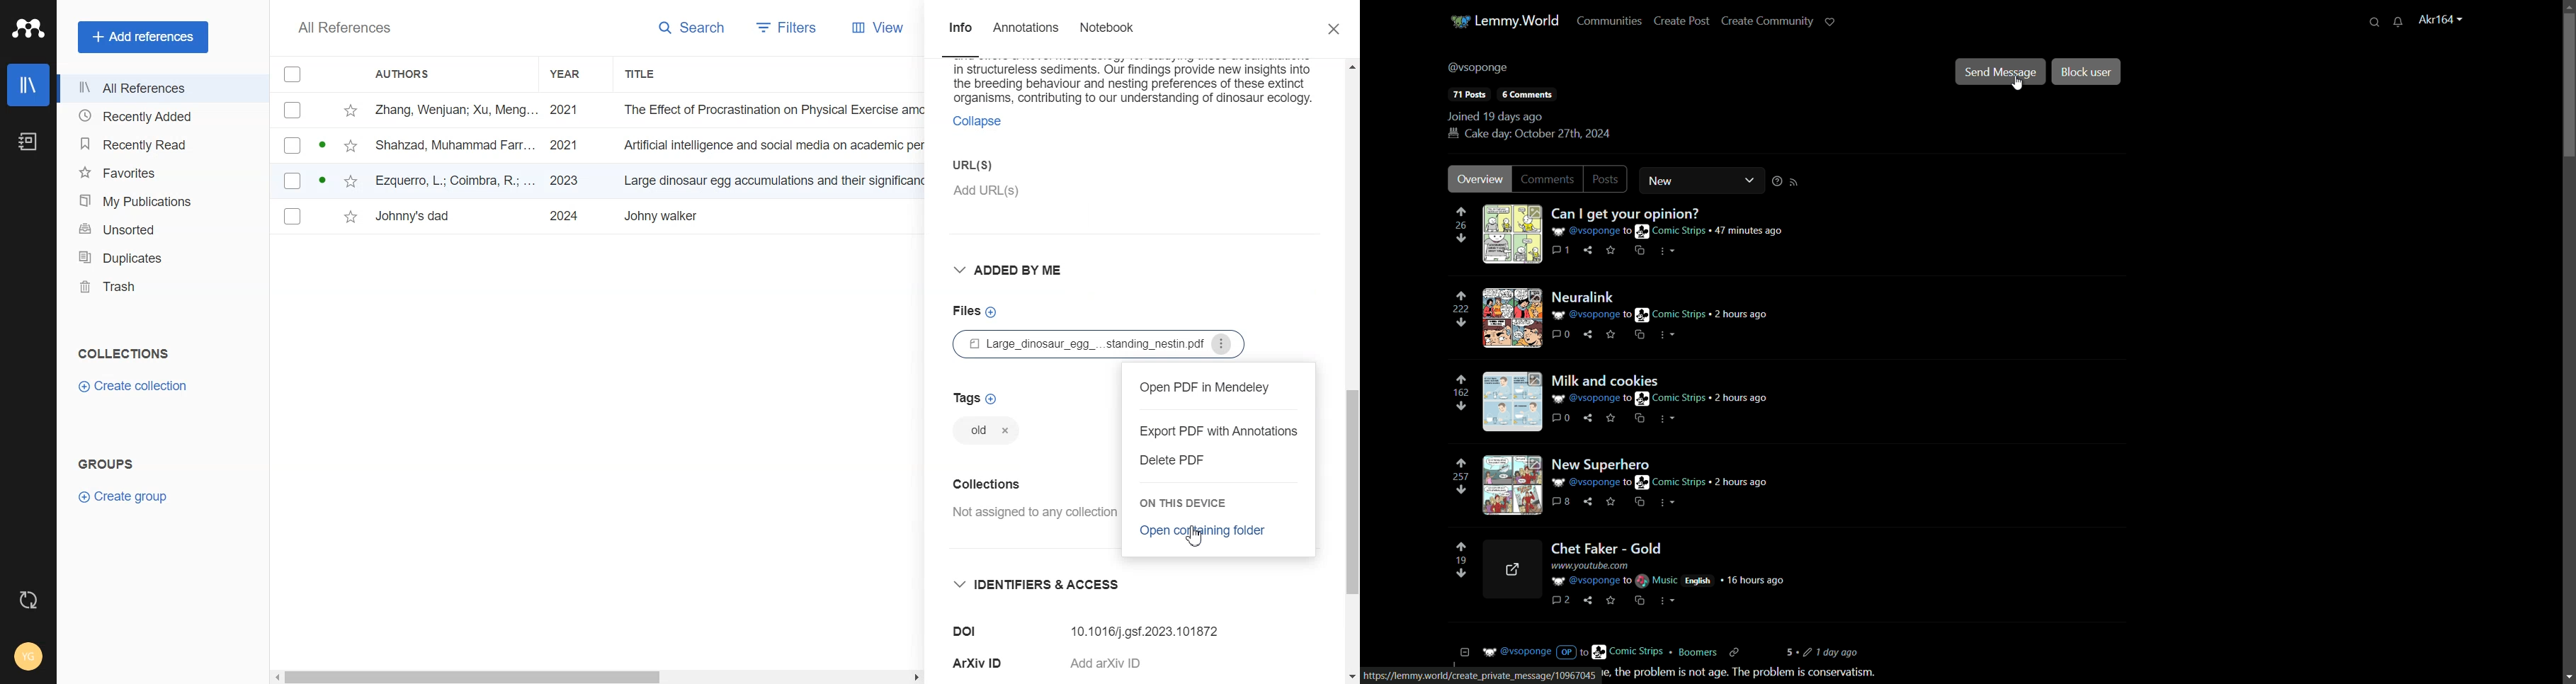 Image resolution: width=2576 pixels, height=700 pixels. What do you see at coordinates (1593, 504) in the screenshot?
I see `share` at bounding box center [1593, 504].